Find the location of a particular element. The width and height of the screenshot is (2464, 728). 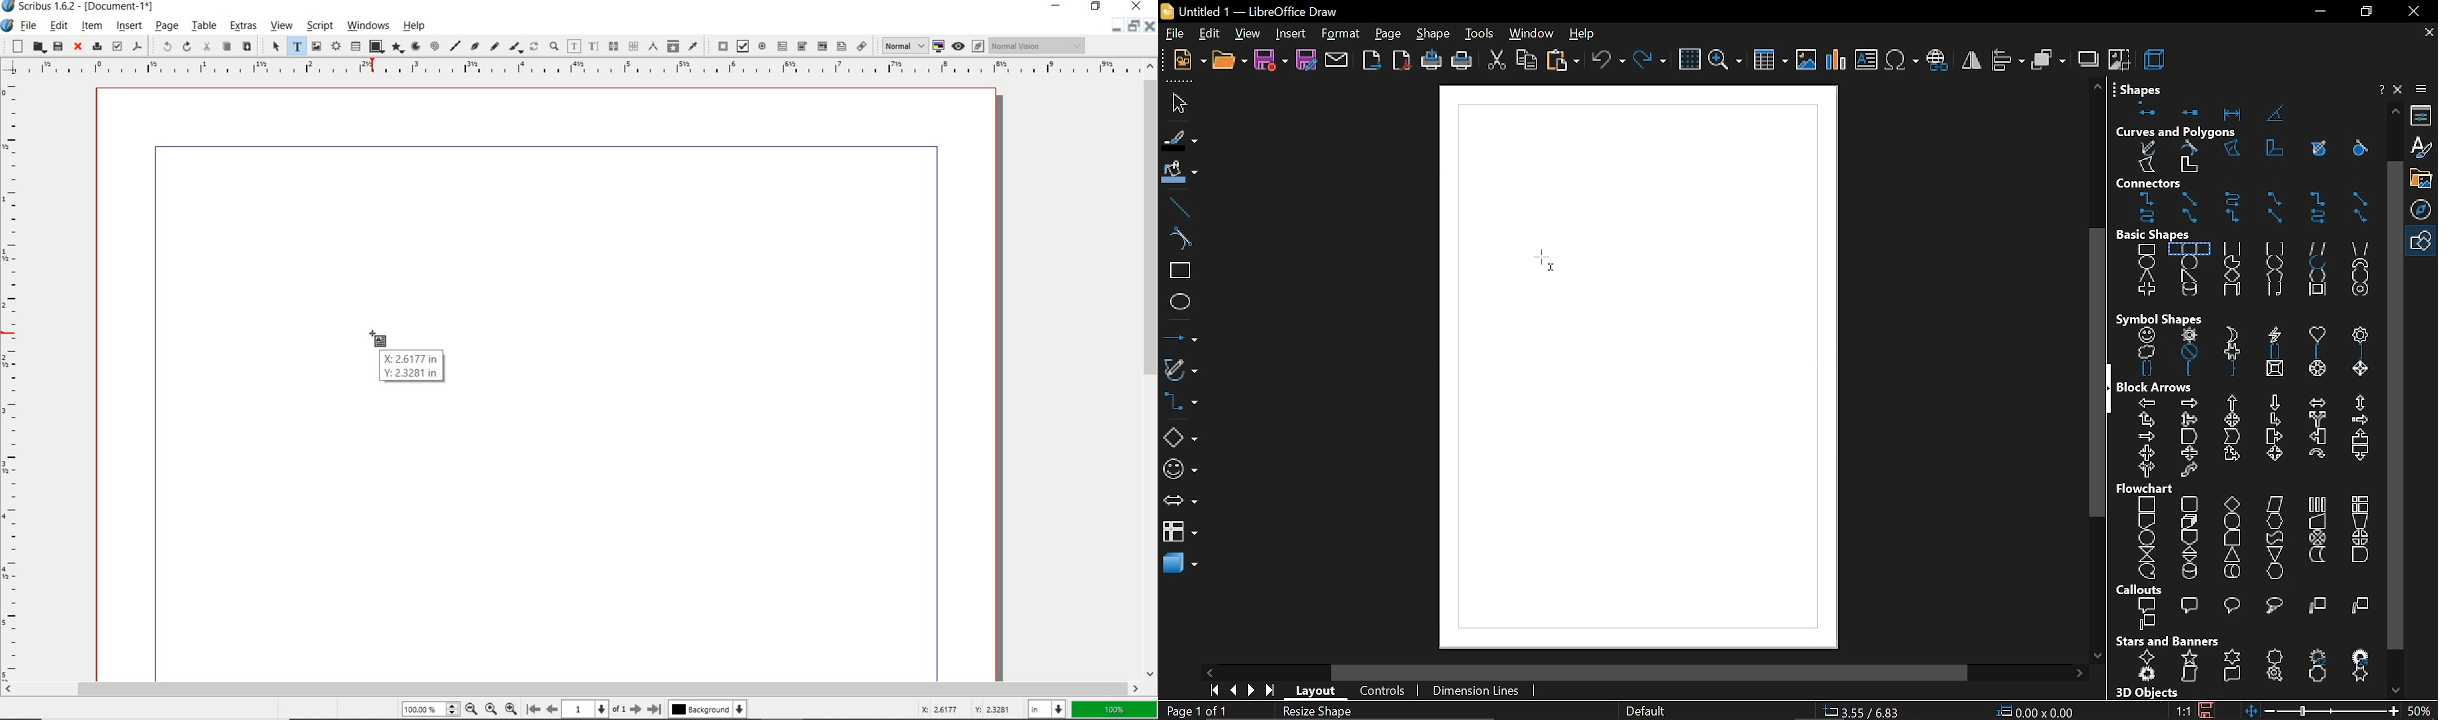

measurements is located at coordinates (652, 46).